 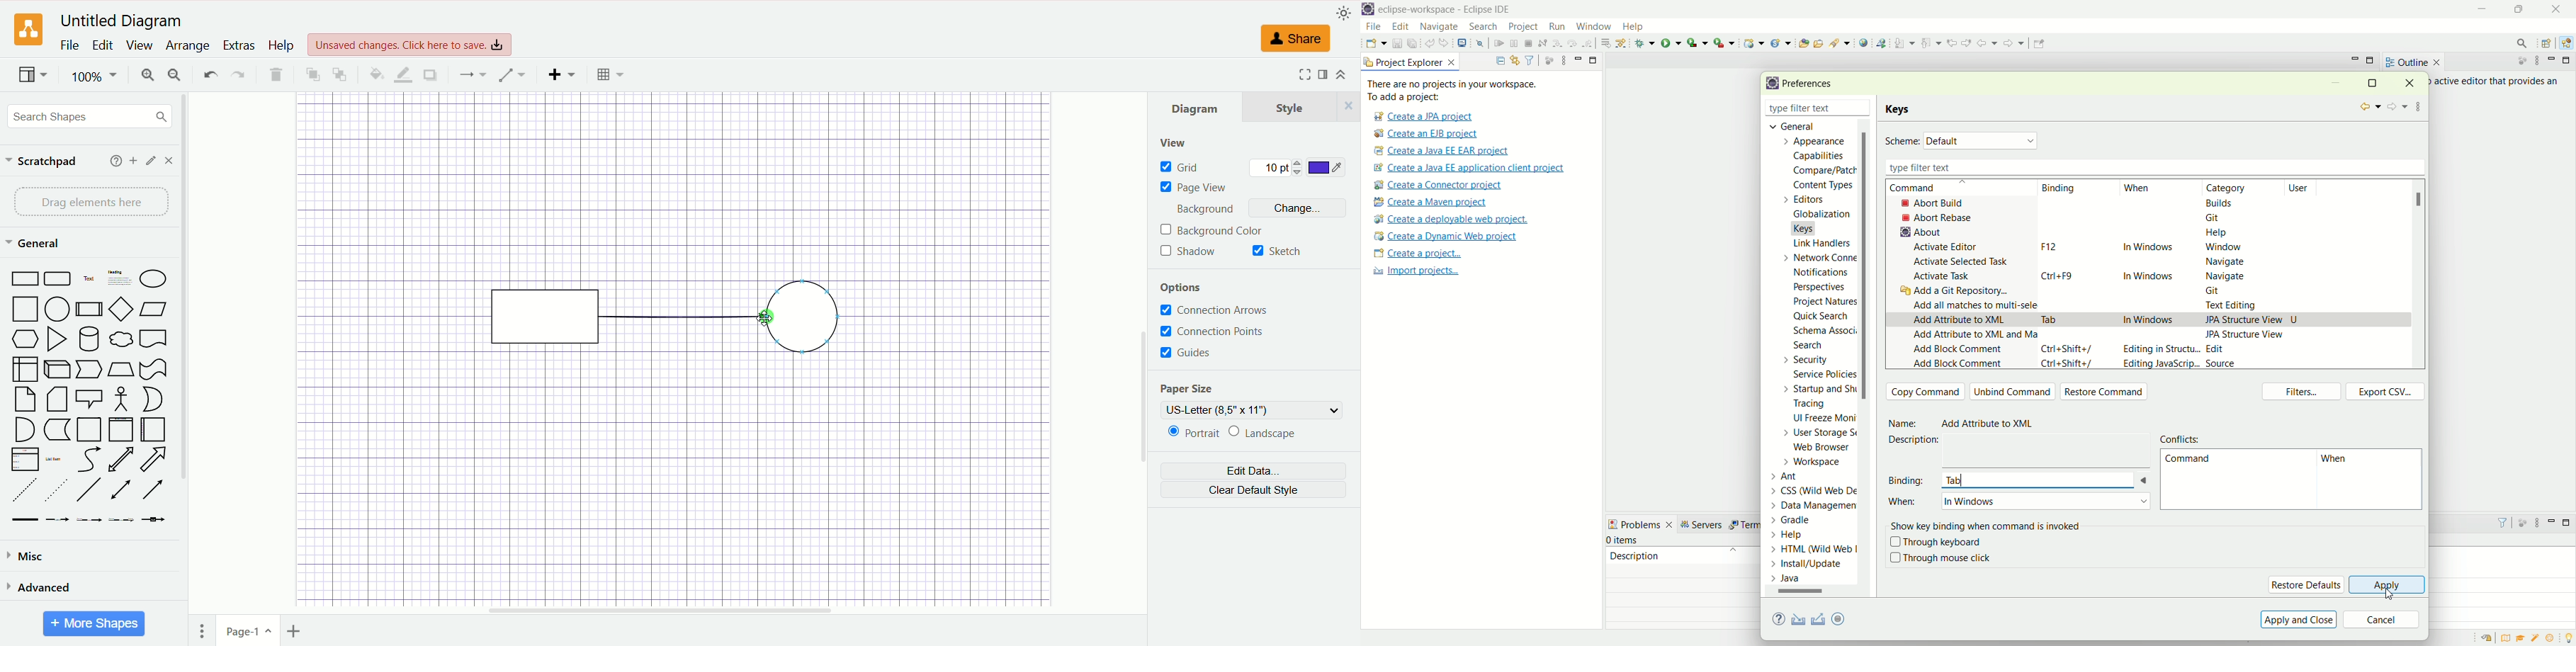 What do you see at coordinates (182, 369) in the screenshot?
I see `vertical scroll bar` at bounding box center [182, 369].